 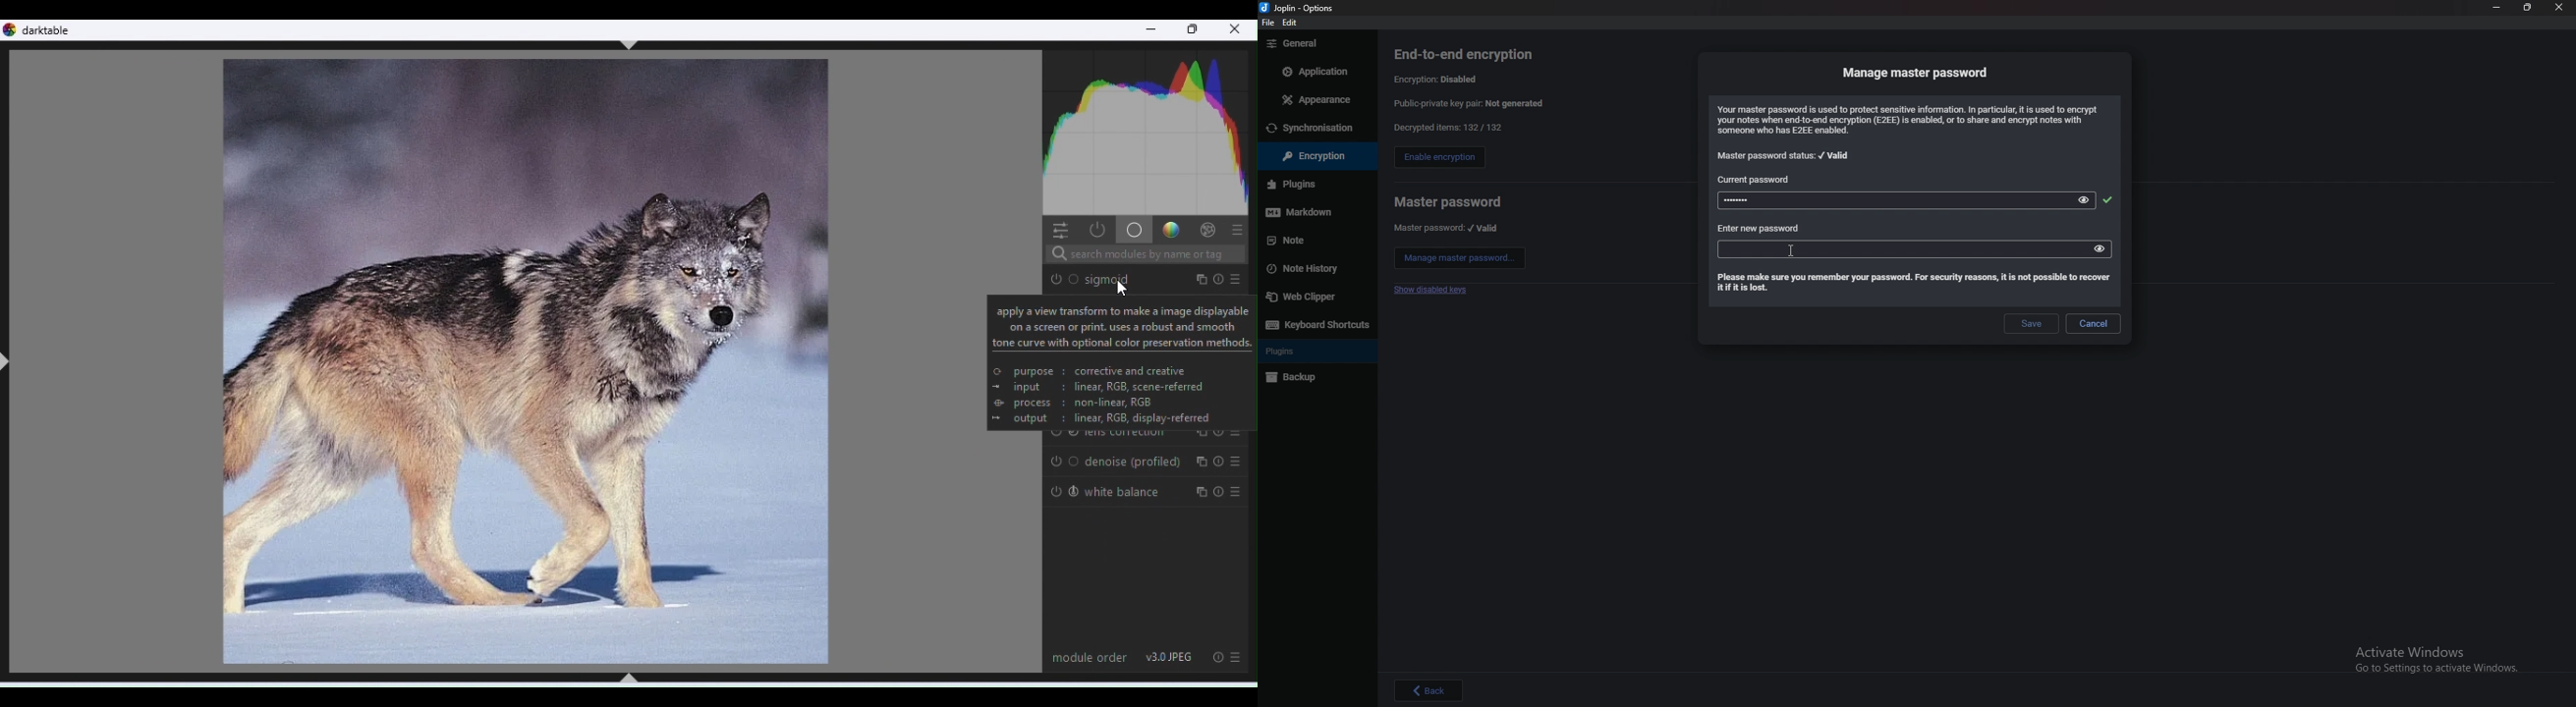 What do you see at coordinates (1794, 253) in the screenshot?
I see `cursor` at bounding box center [1794, 253].